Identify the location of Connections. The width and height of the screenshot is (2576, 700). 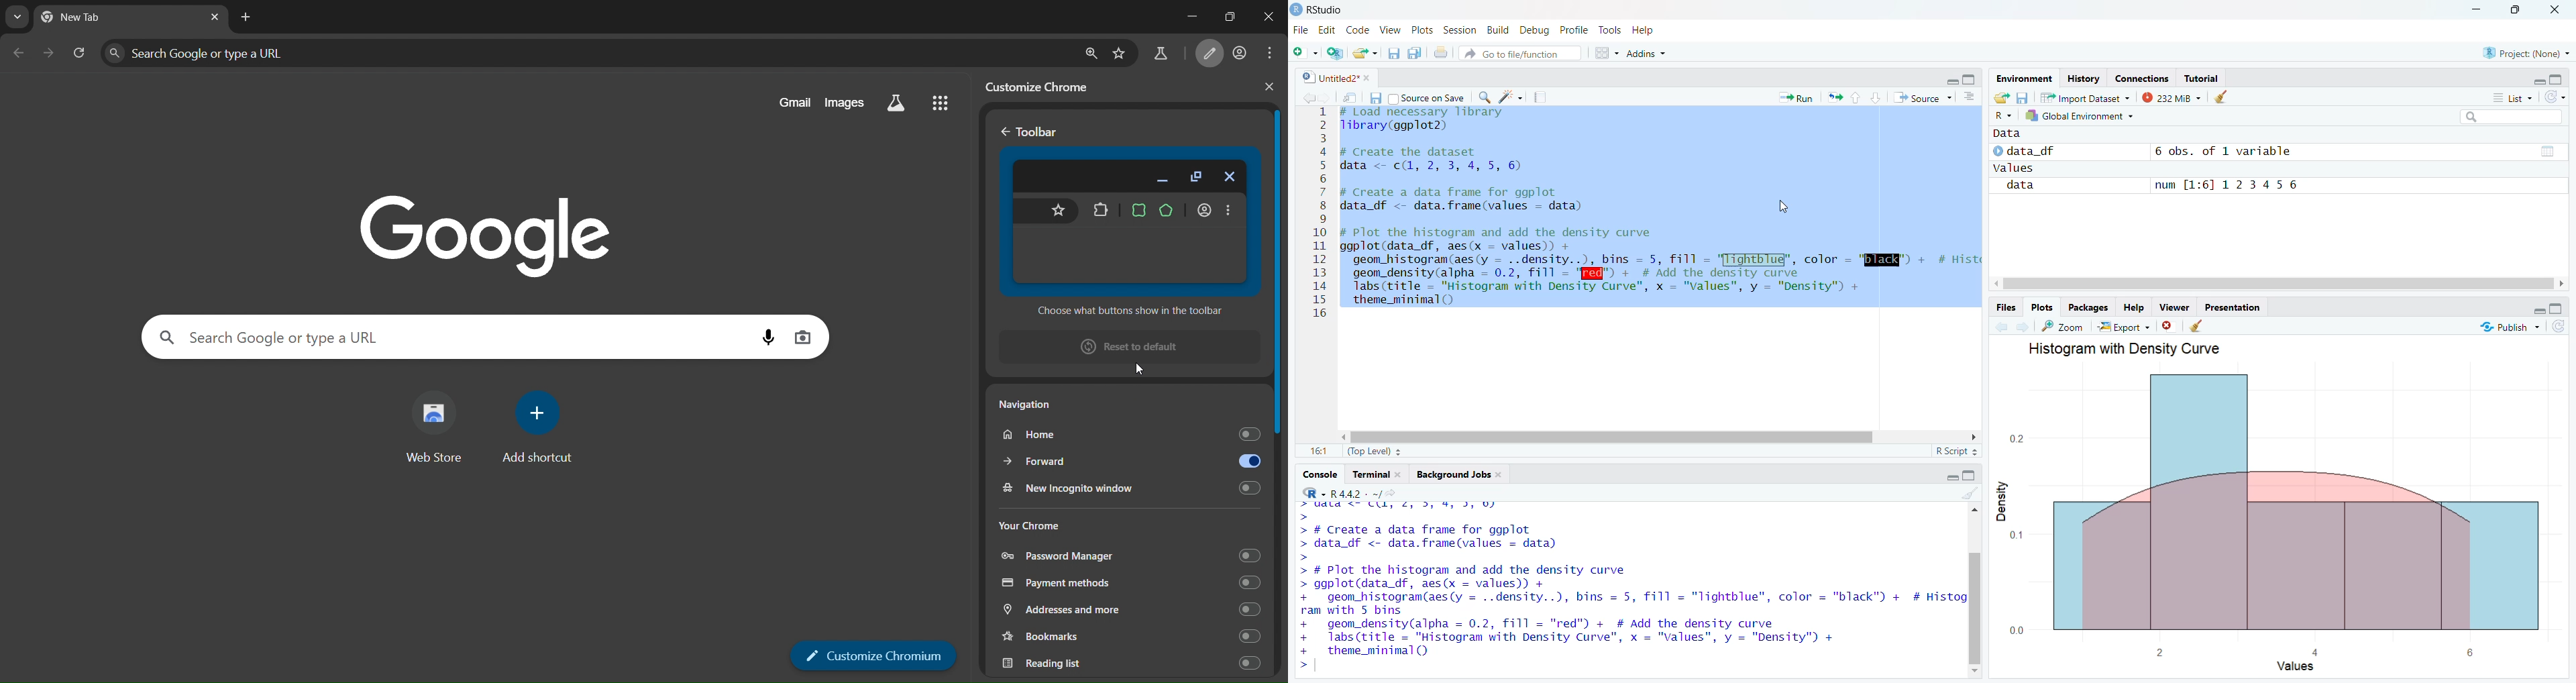
(2141, 78).